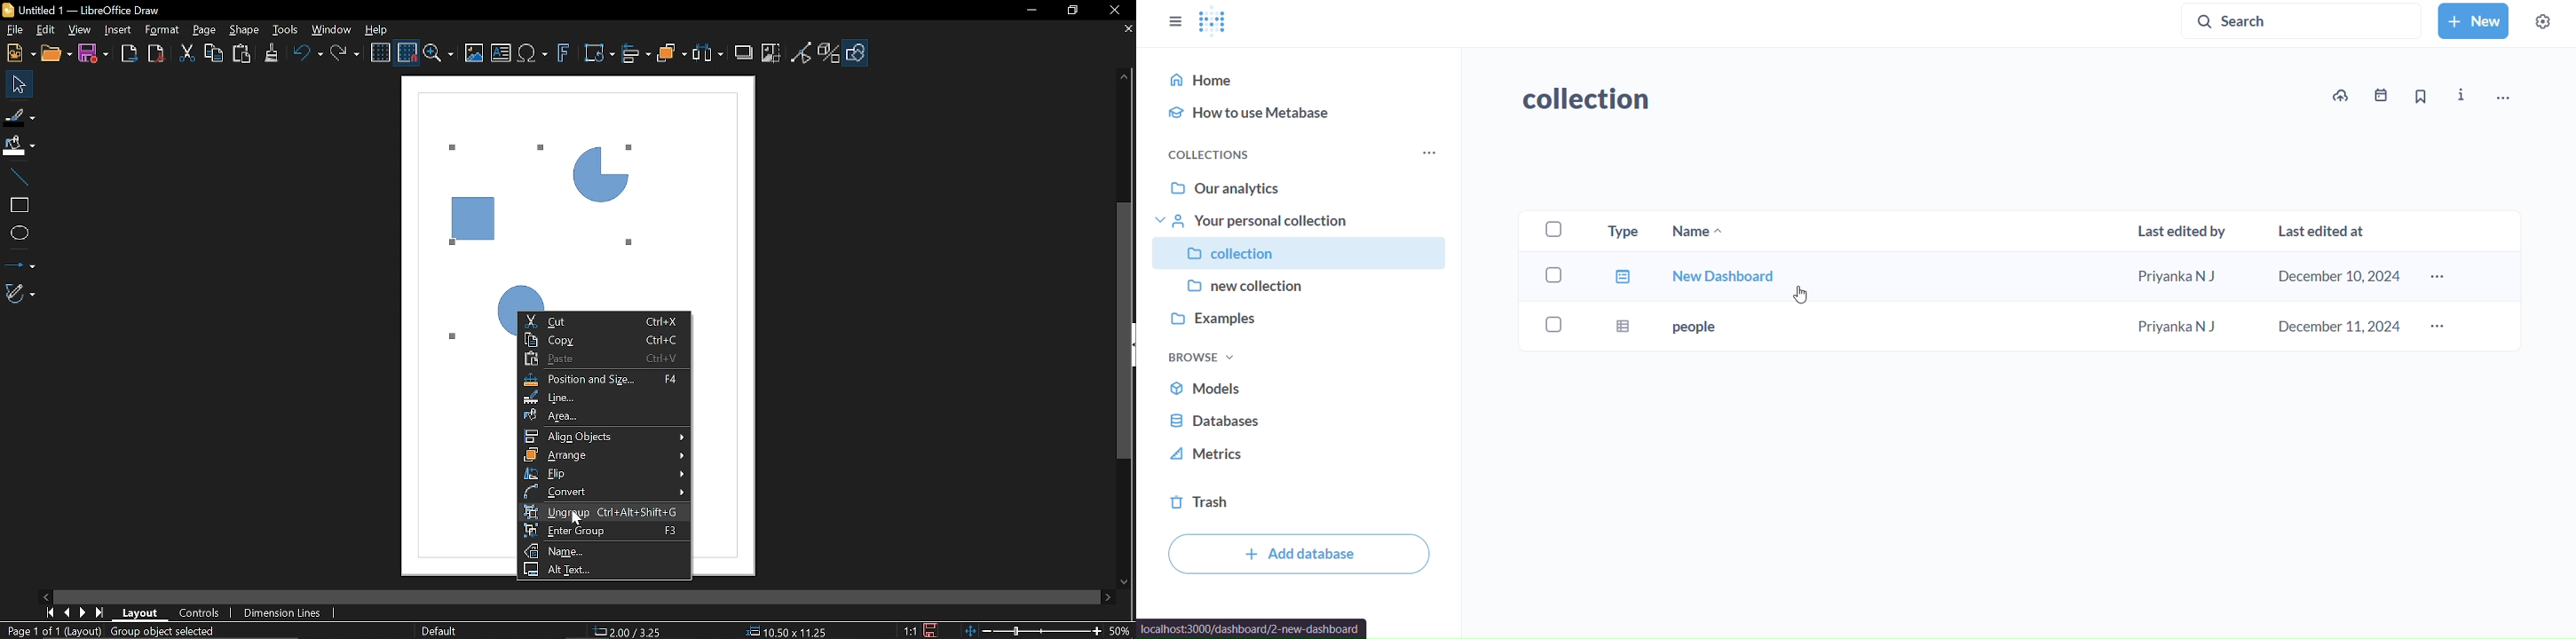 The width and height of the screenshot is (2576, 644). Describe the element at coordinates (171, 631) in the screenshot. I see `Group object selected` at that location.